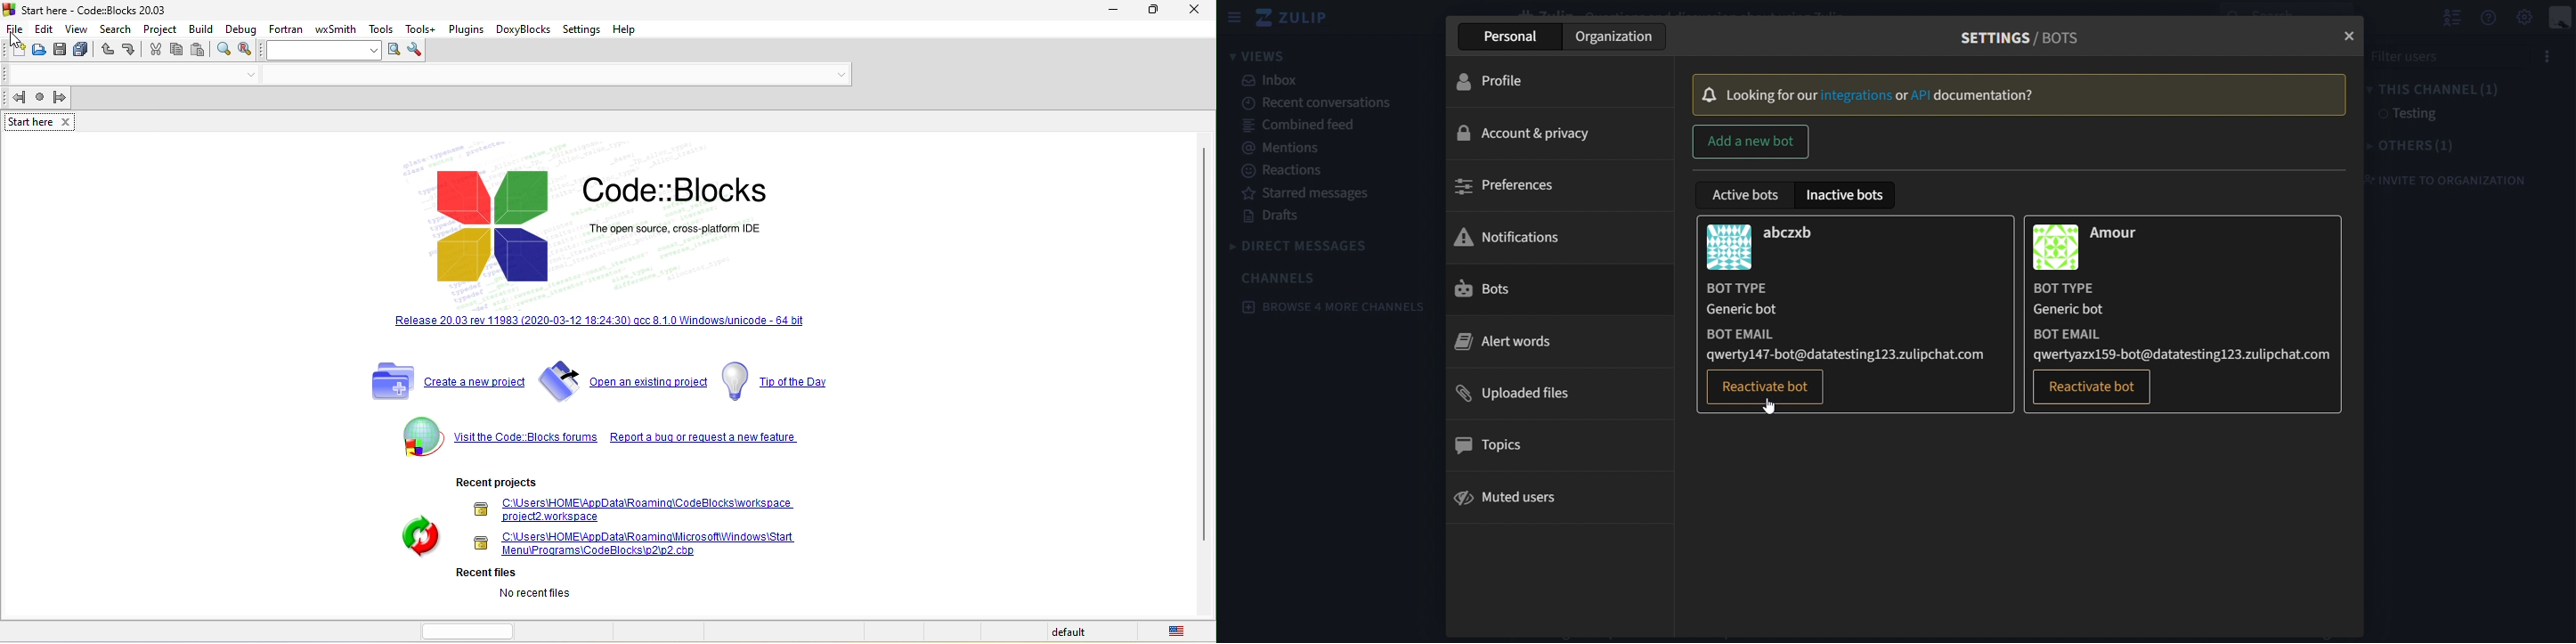 The width and height of the screenshot is (2576, 644). Describe the element at coordinates (2405, 146) in the screenshot. I see `others` at that location.